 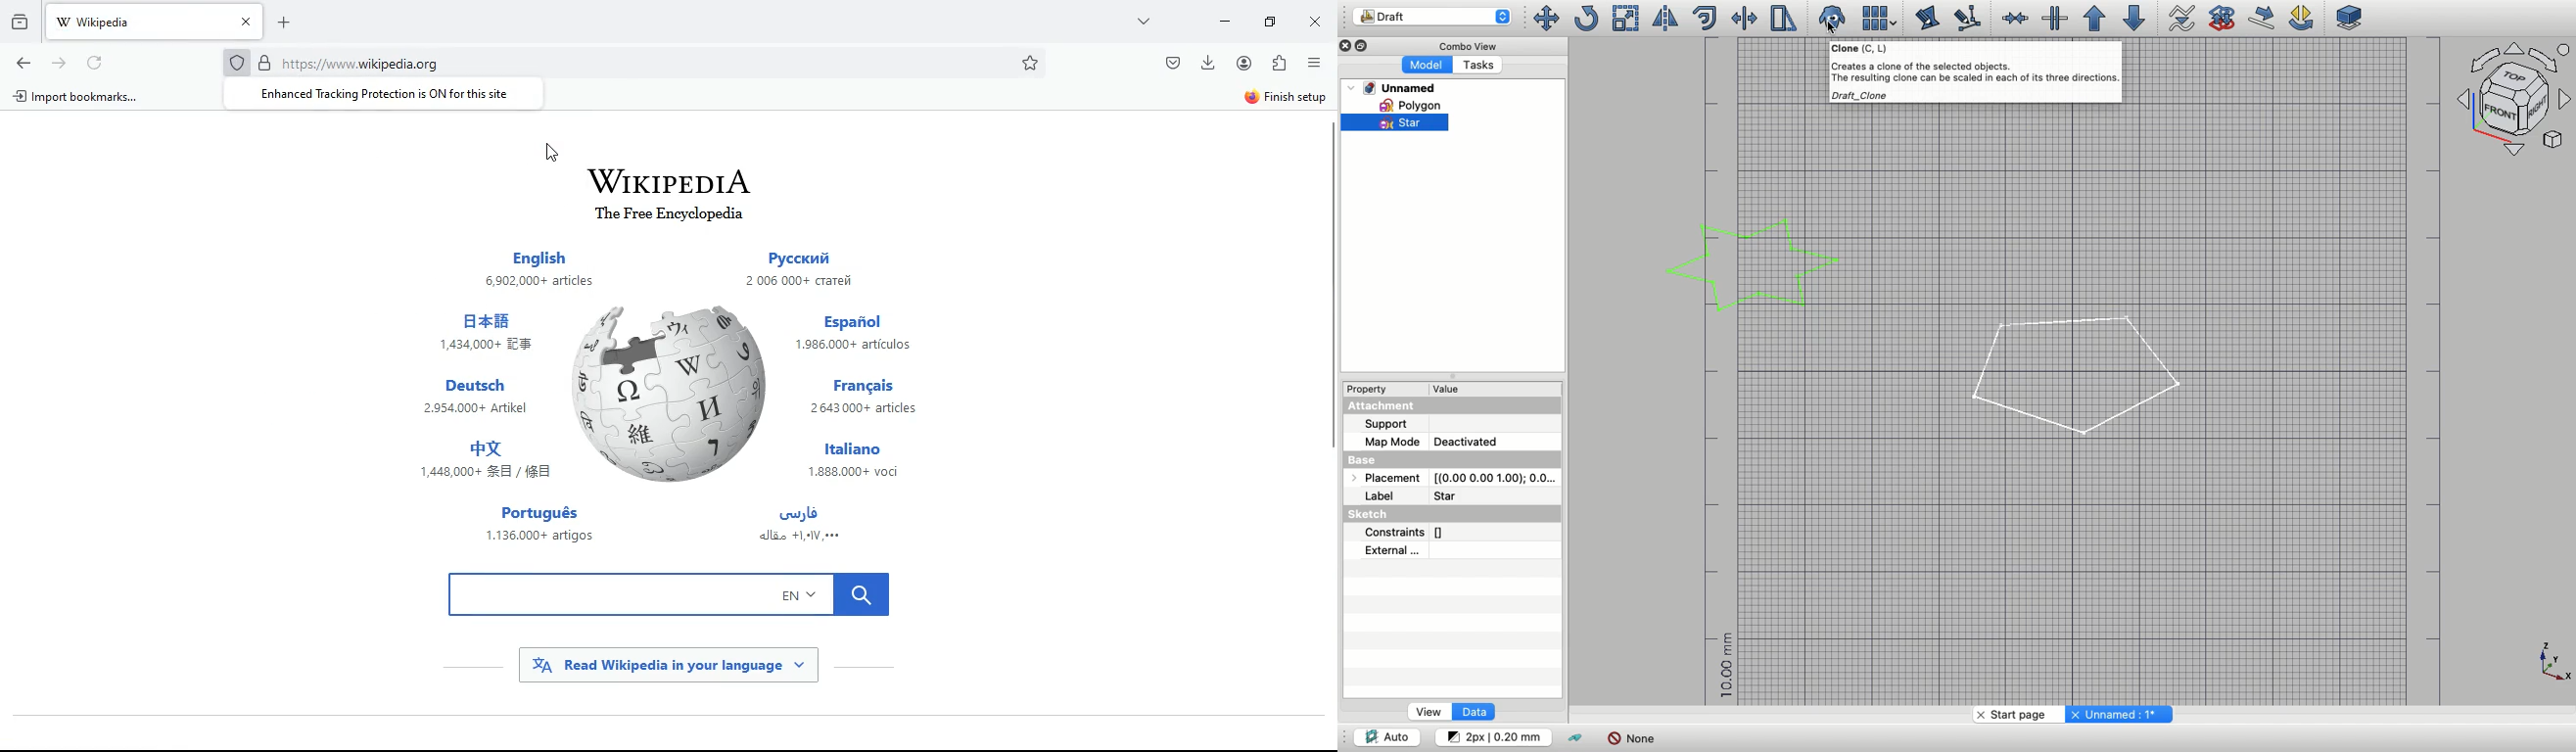 What do you see at coordinates (1627, 18) in the screenshot?
I see `Scale` at bounding box center [1627, 18].